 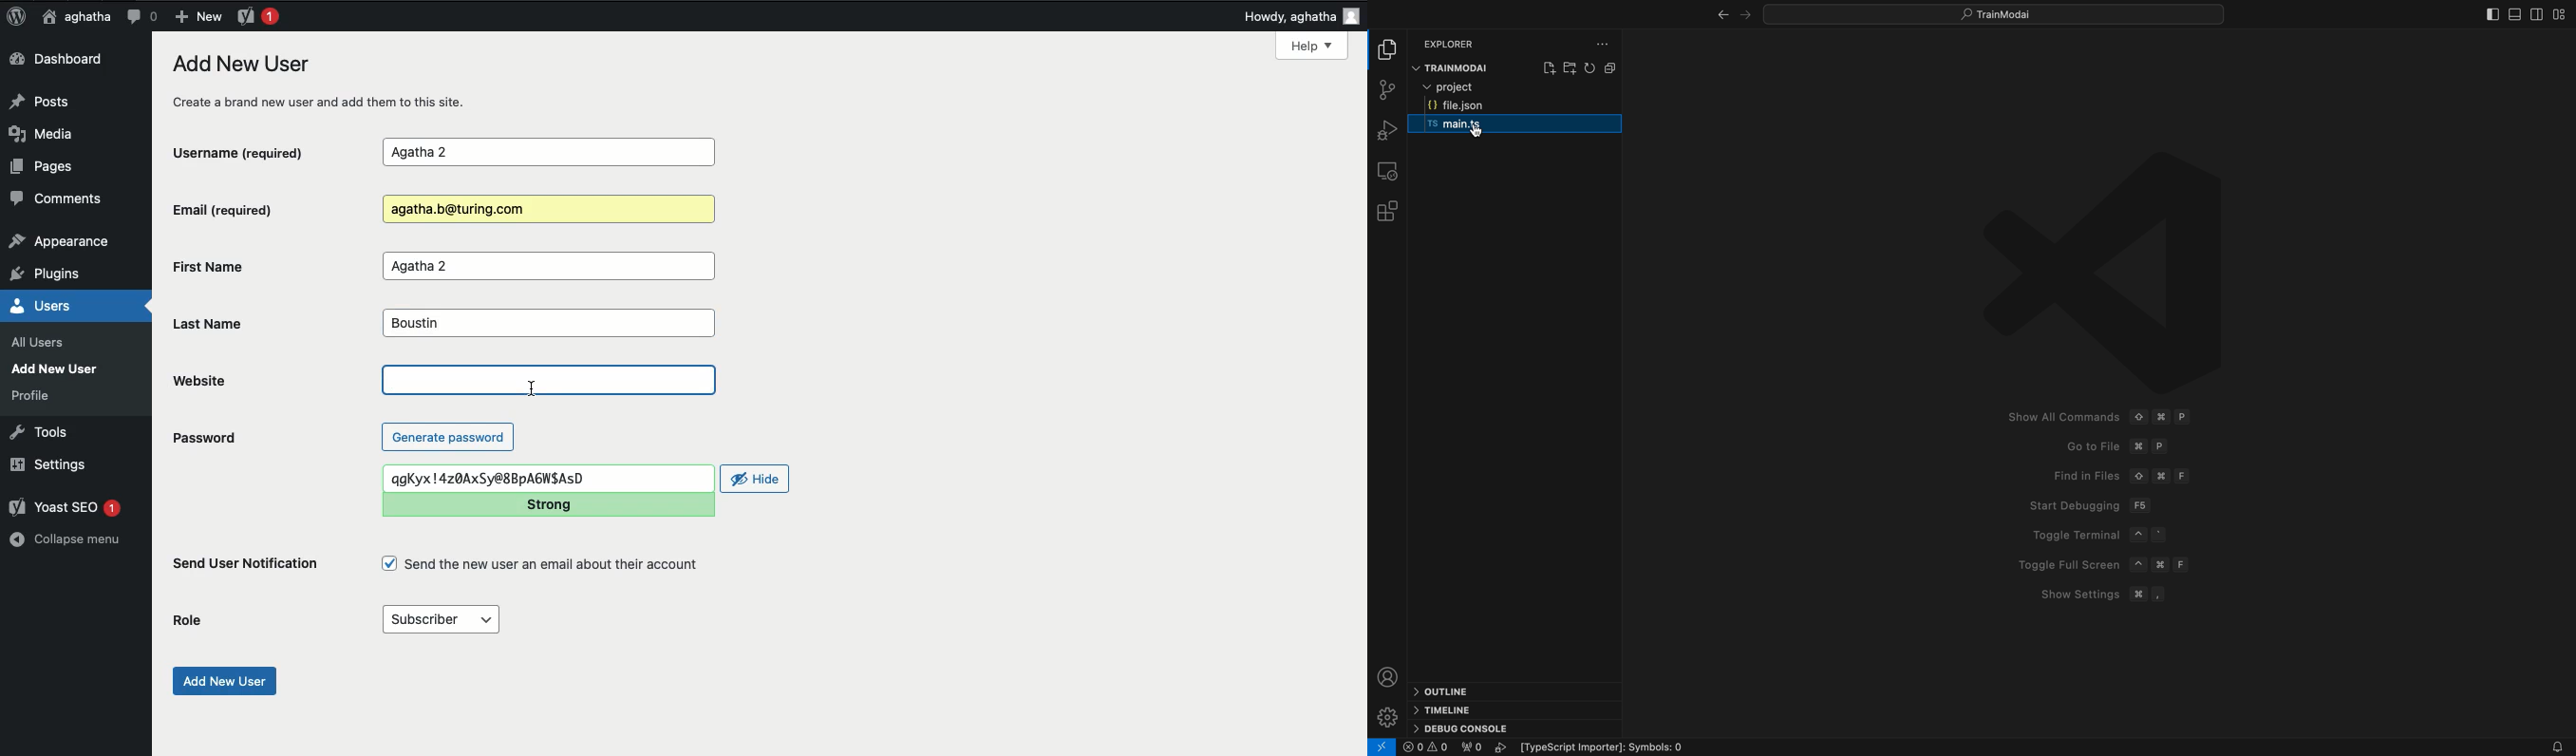 I want to click on Start Debugging F56, so click(x=2082, y=505).